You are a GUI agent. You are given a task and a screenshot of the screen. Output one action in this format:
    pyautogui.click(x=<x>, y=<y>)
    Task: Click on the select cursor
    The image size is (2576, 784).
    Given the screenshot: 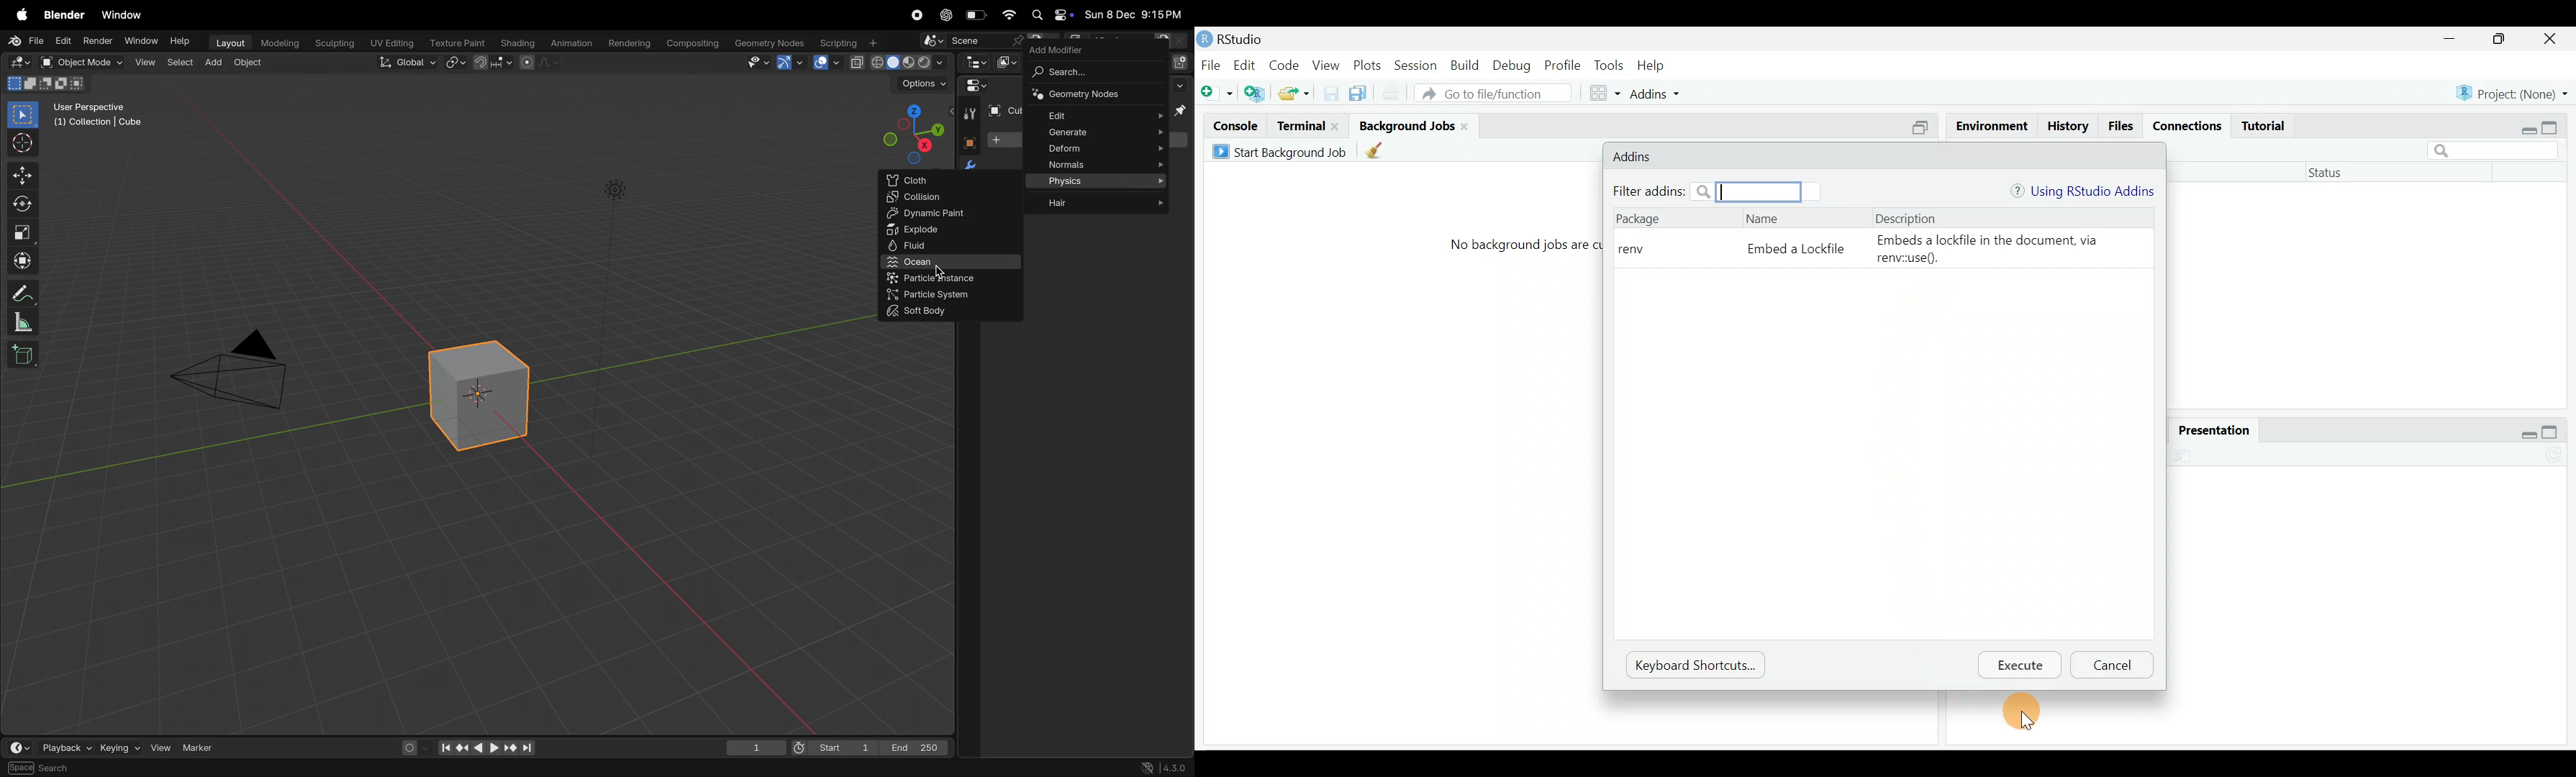 What is the action you would take?
    pyautogui.click(x=23, y=145)
    